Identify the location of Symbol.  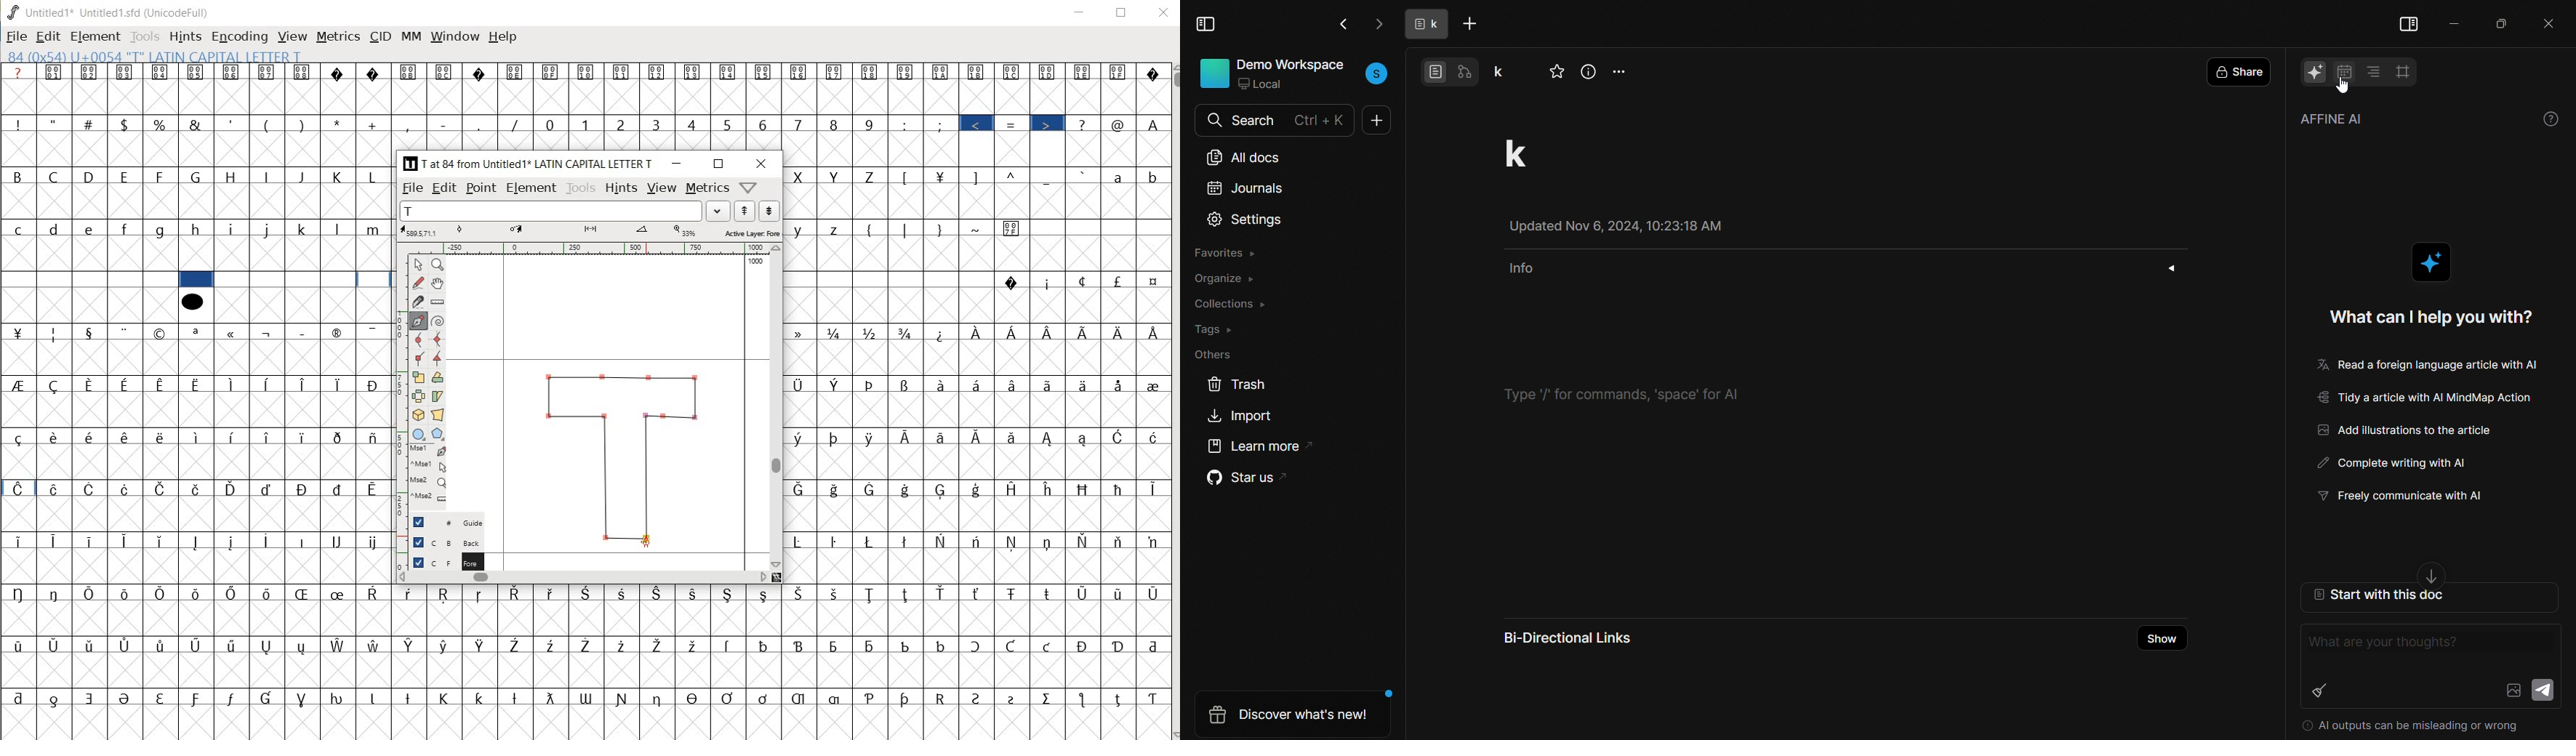
(873, 437).